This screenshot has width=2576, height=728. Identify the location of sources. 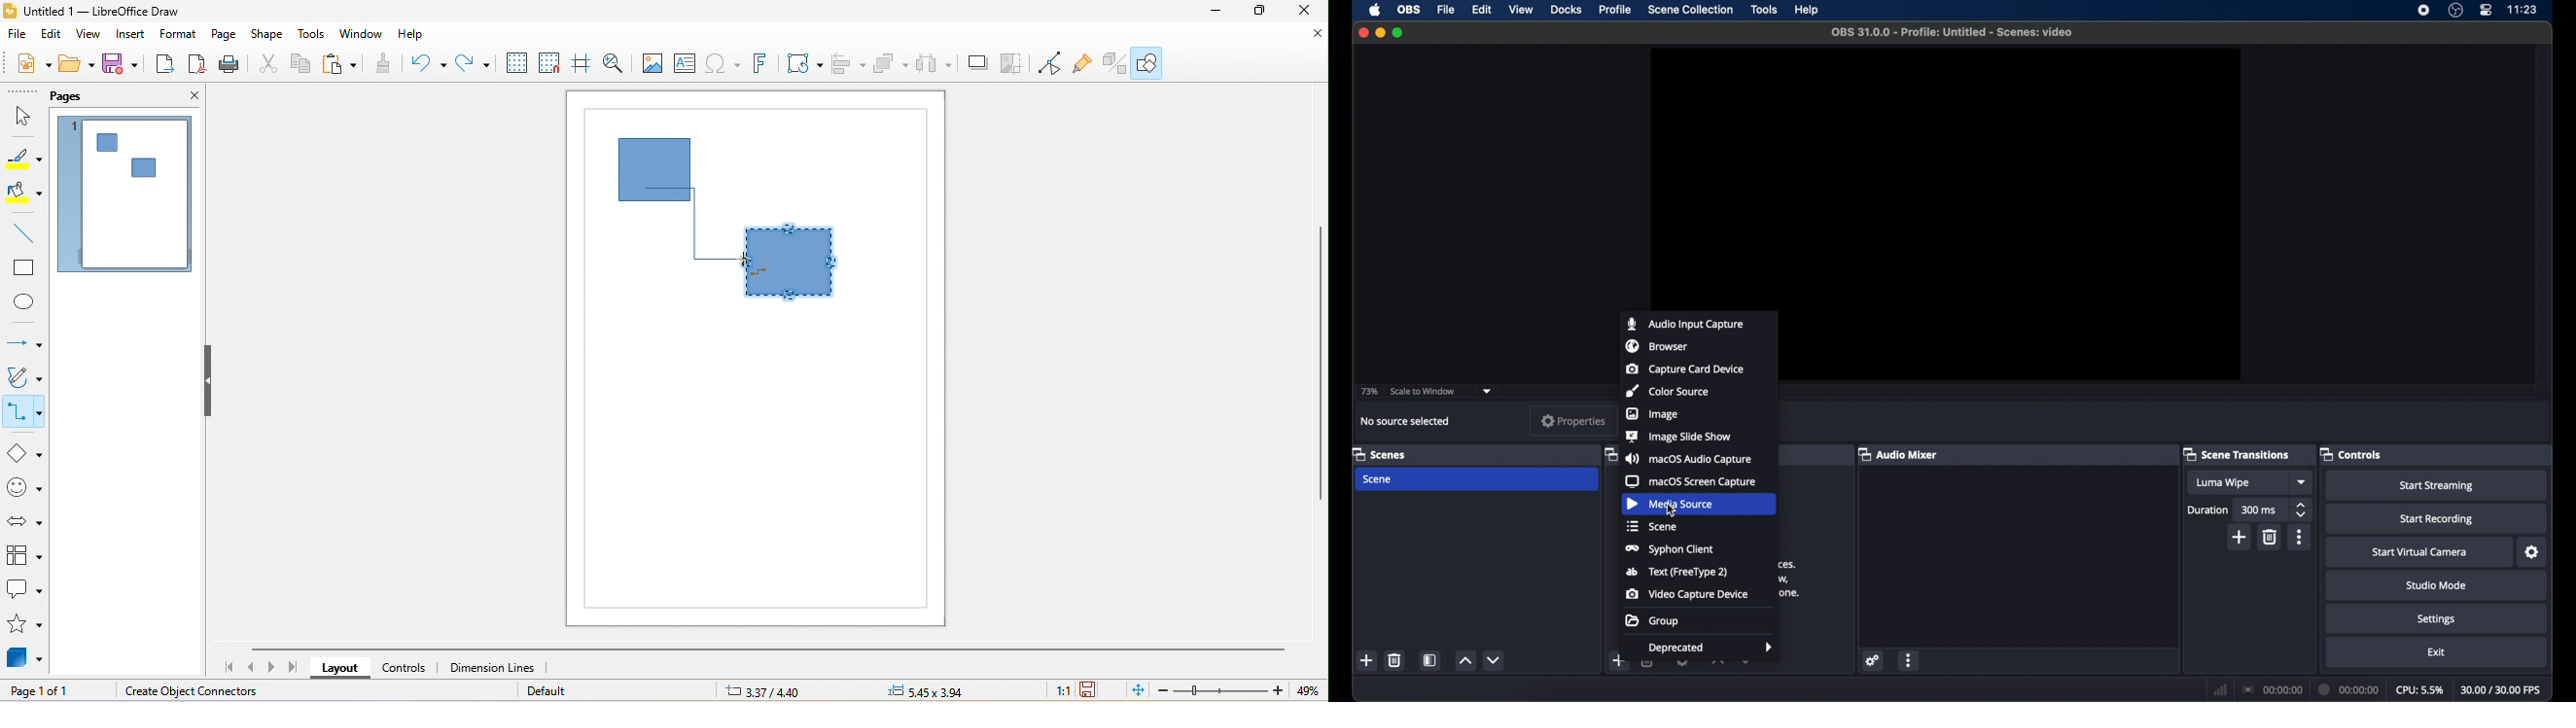
(1610, 454).